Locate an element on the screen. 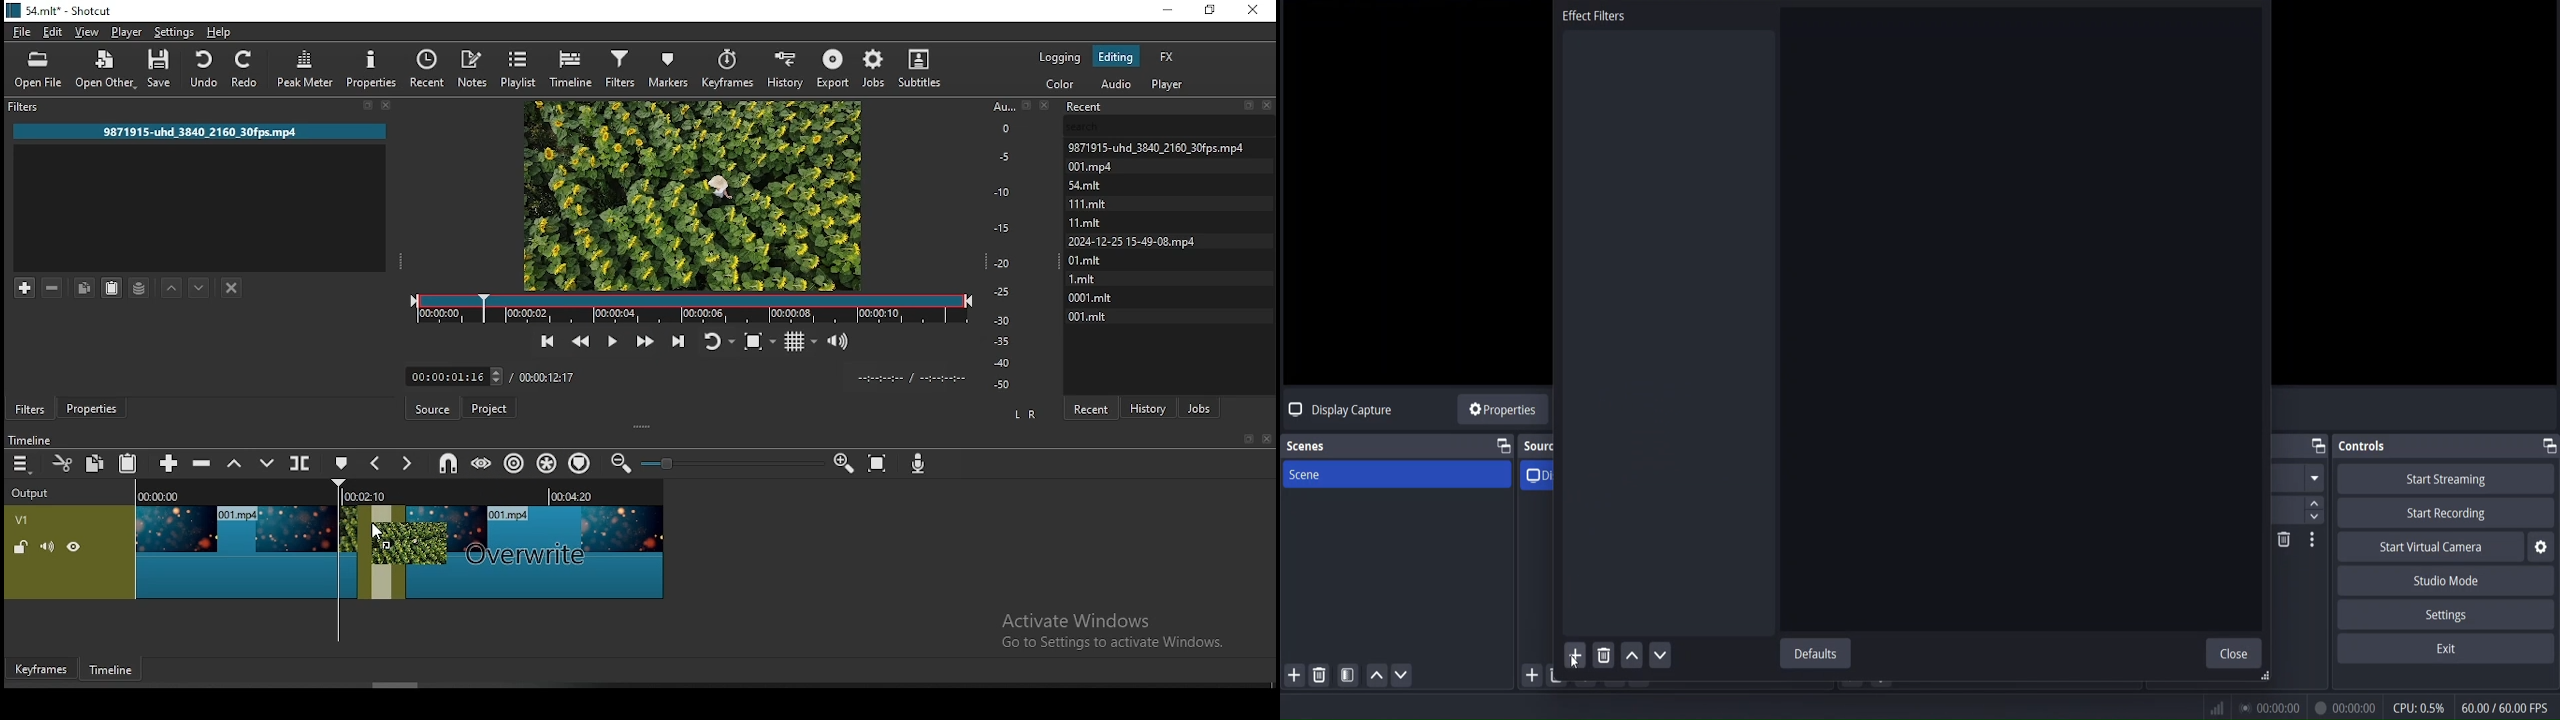  move down is located at coordinates (1663, 654).